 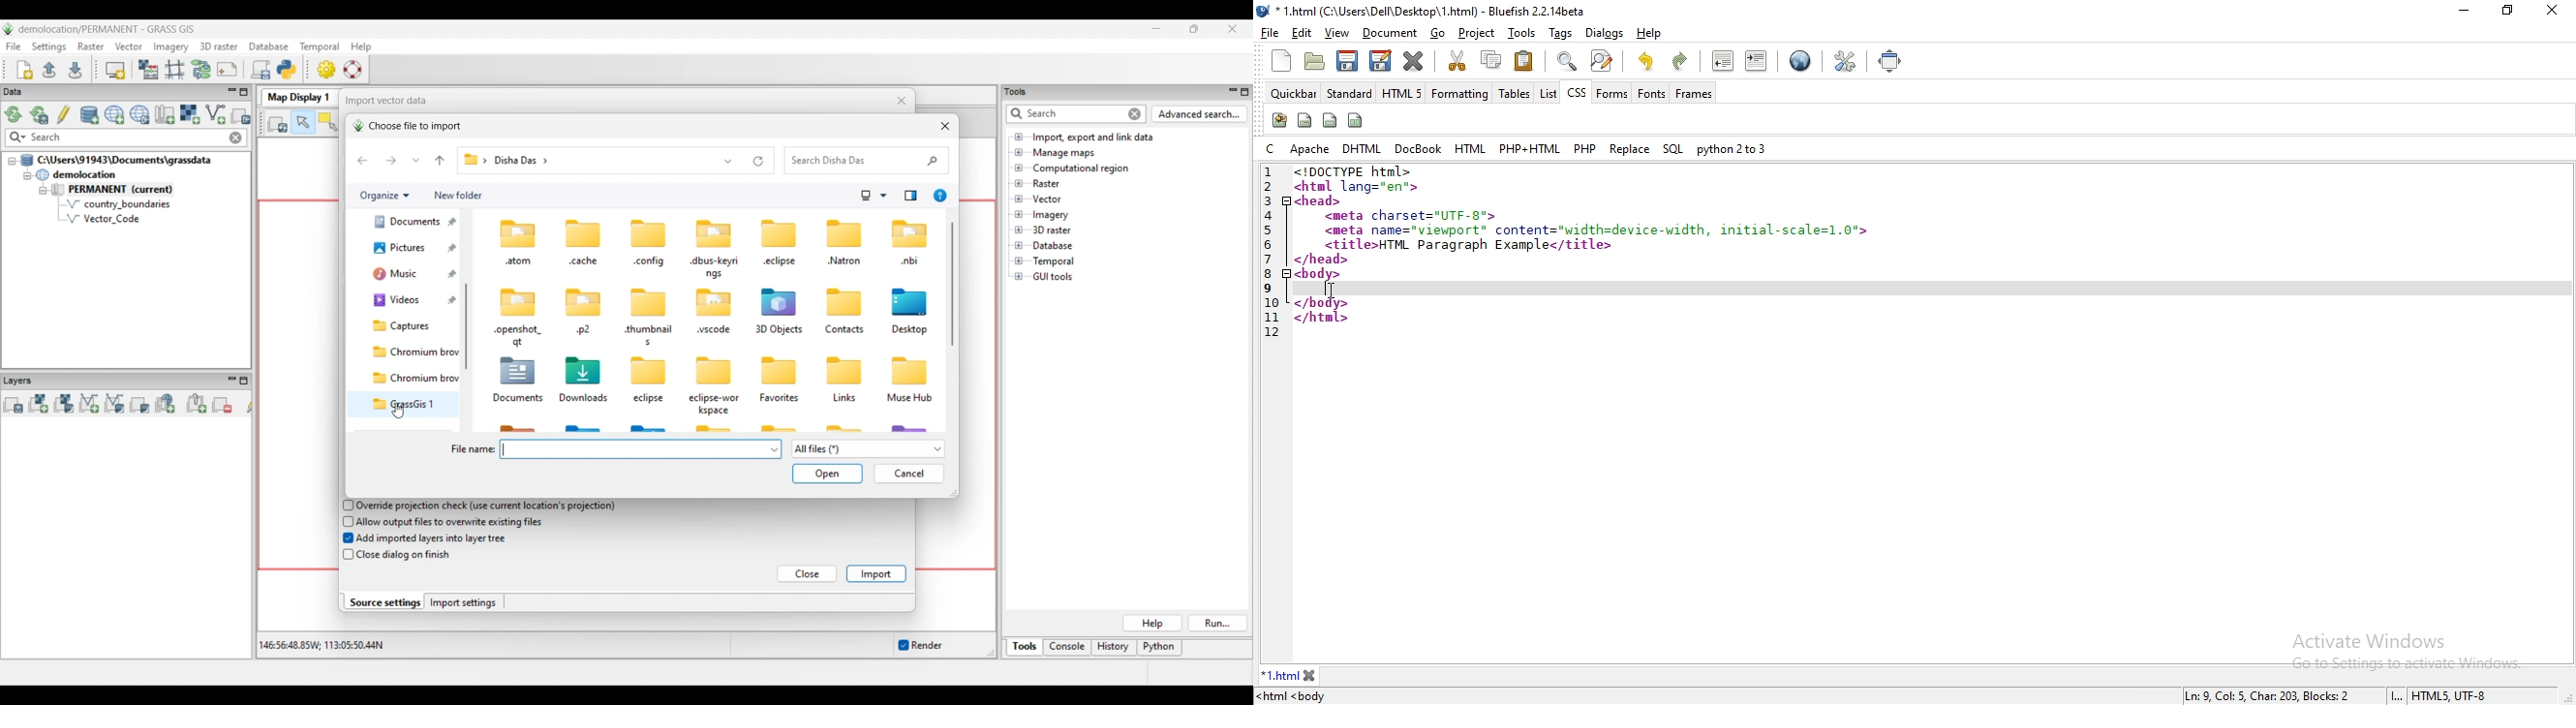 What do you see at coordinates (1320, 274) in the screenshot?
I see `<body>` at bounding box center [1320, 274].